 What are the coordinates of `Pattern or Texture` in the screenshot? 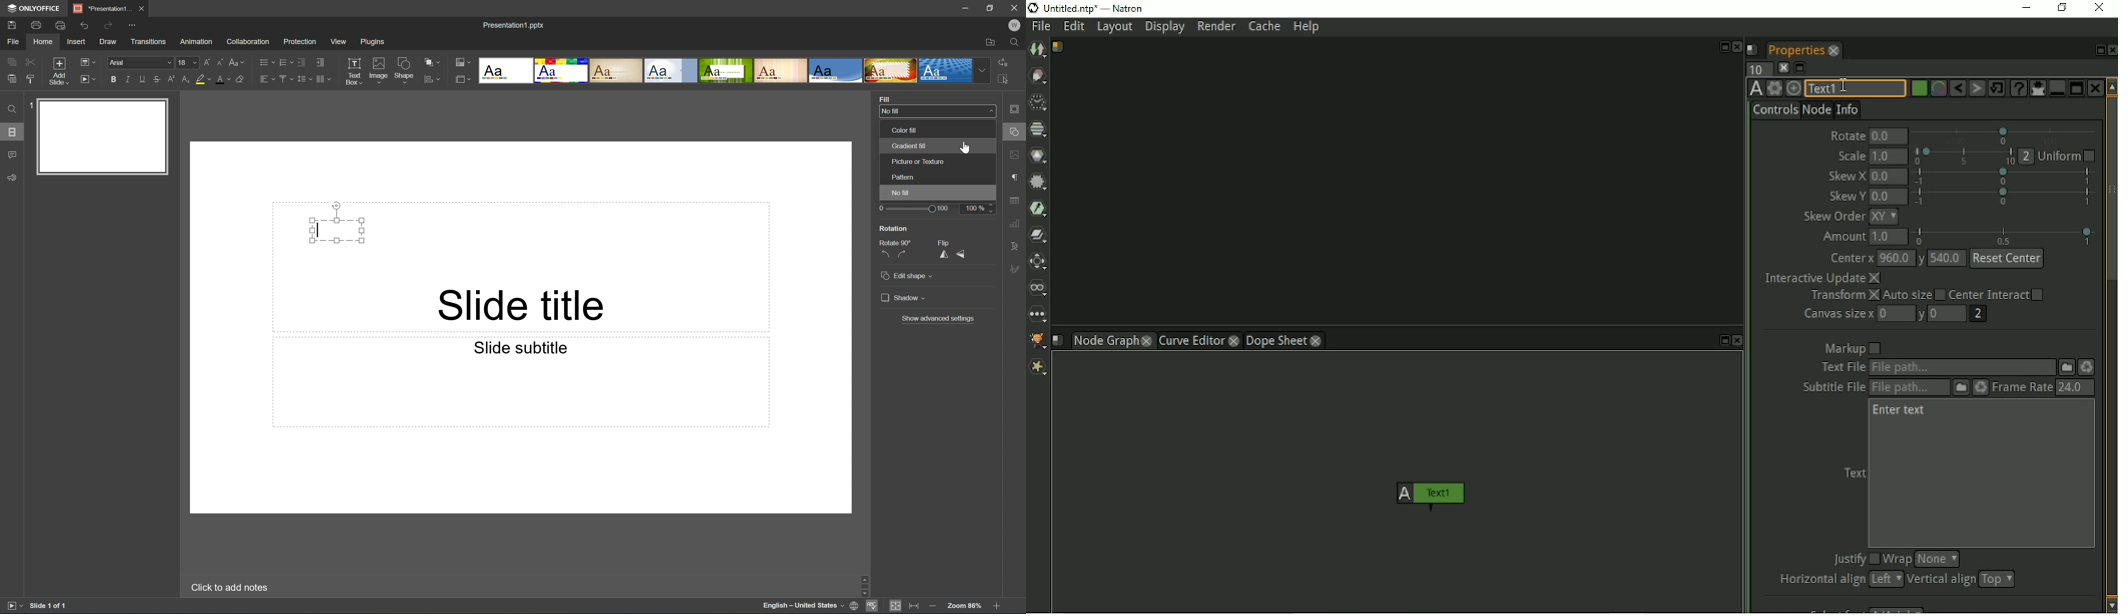 It's located at (920, 162).